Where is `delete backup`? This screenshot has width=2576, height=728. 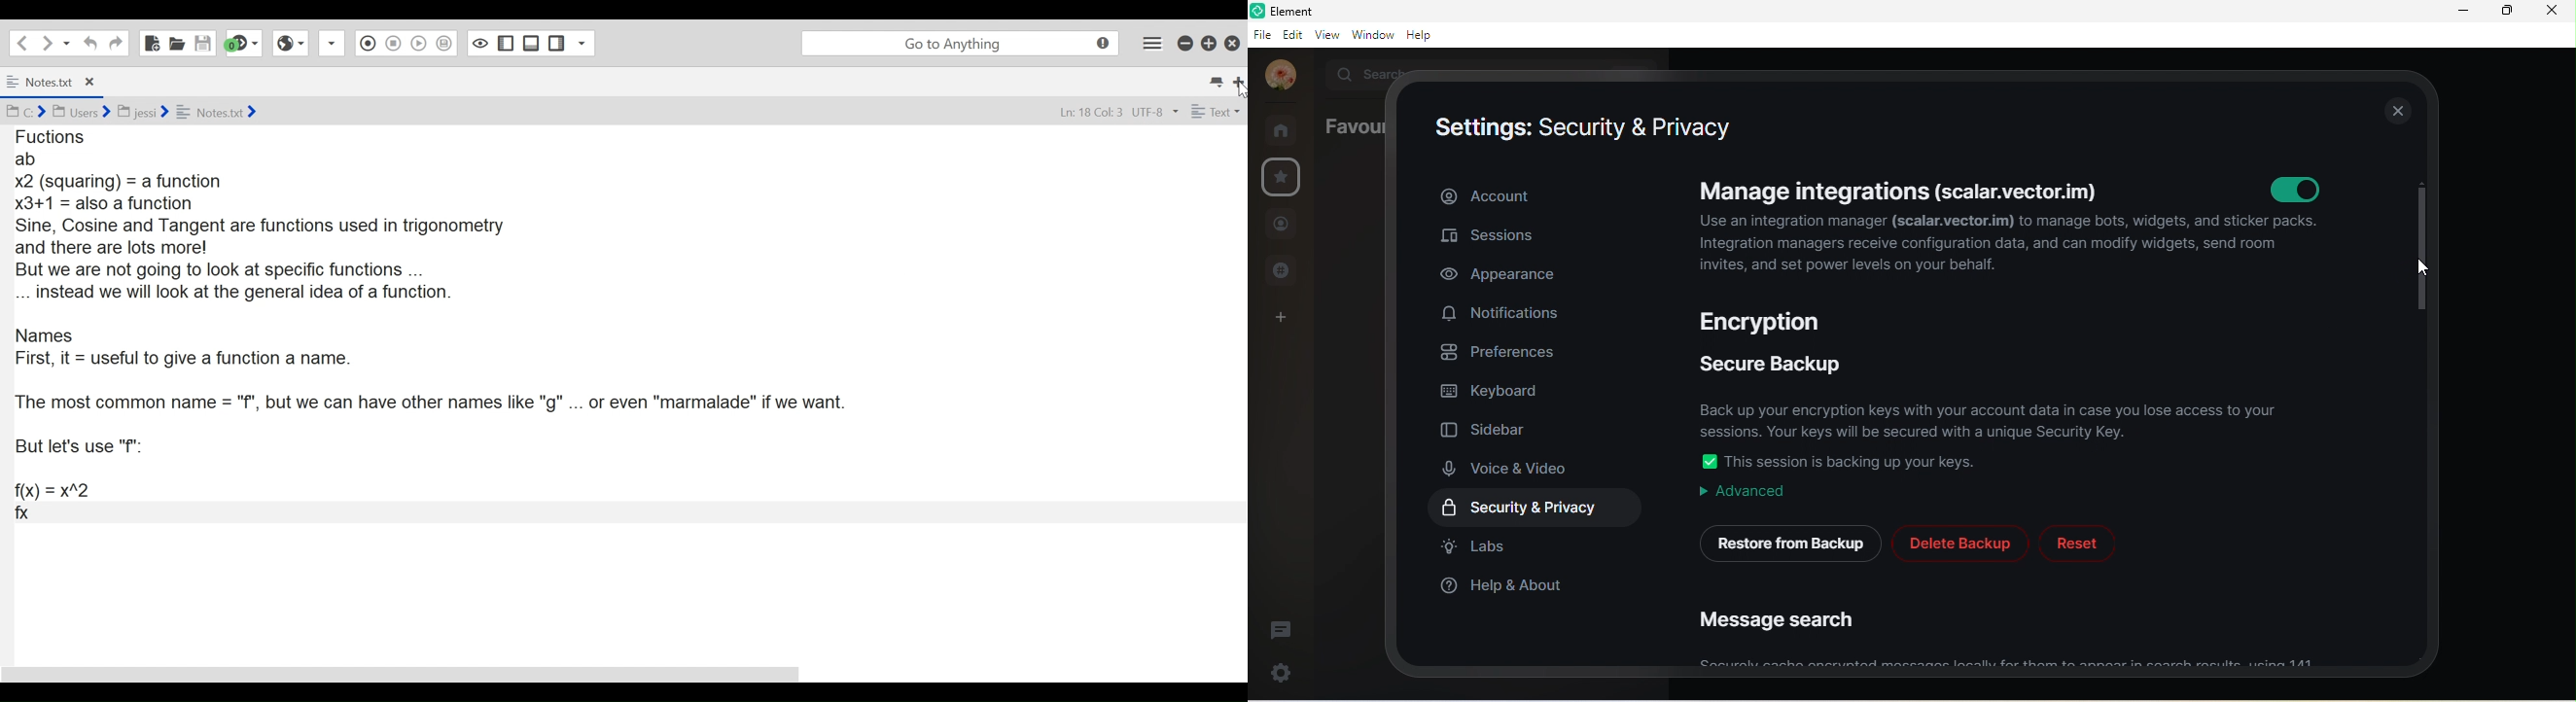 delete backup is located at coordinates (1960, 543).